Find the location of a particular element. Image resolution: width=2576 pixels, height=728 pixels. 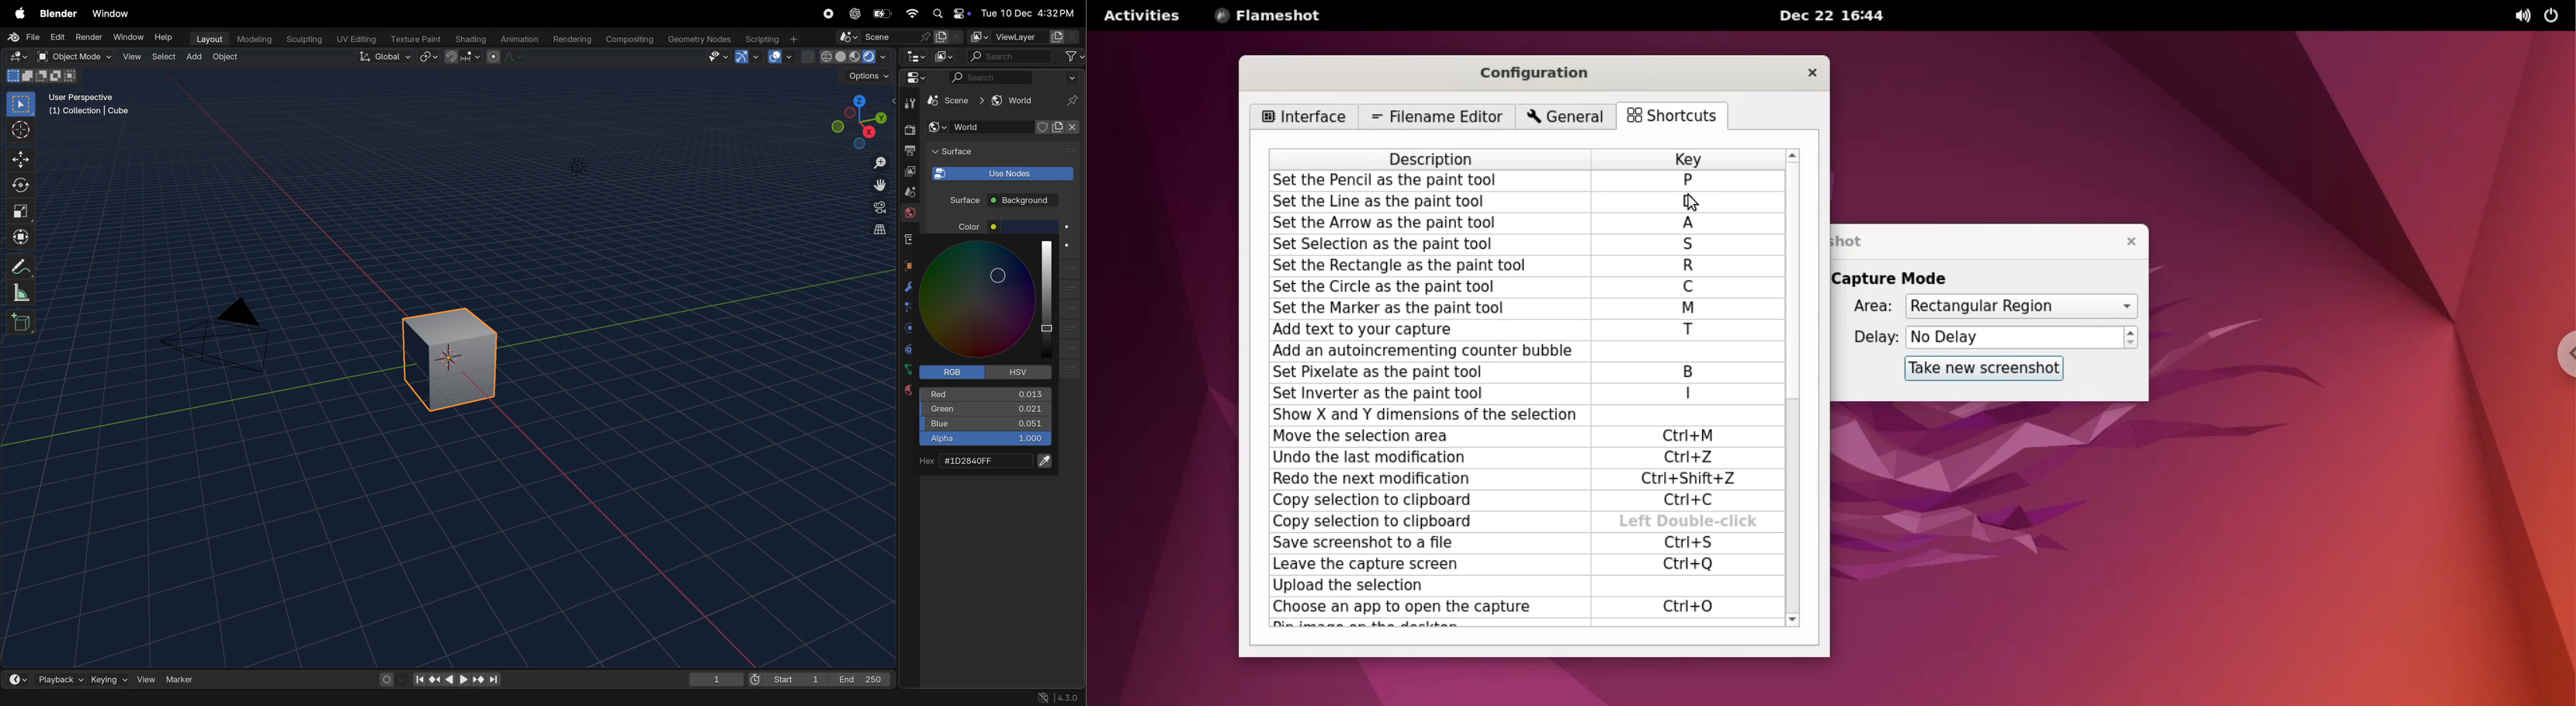

Window is located at coordinates (128, 37).